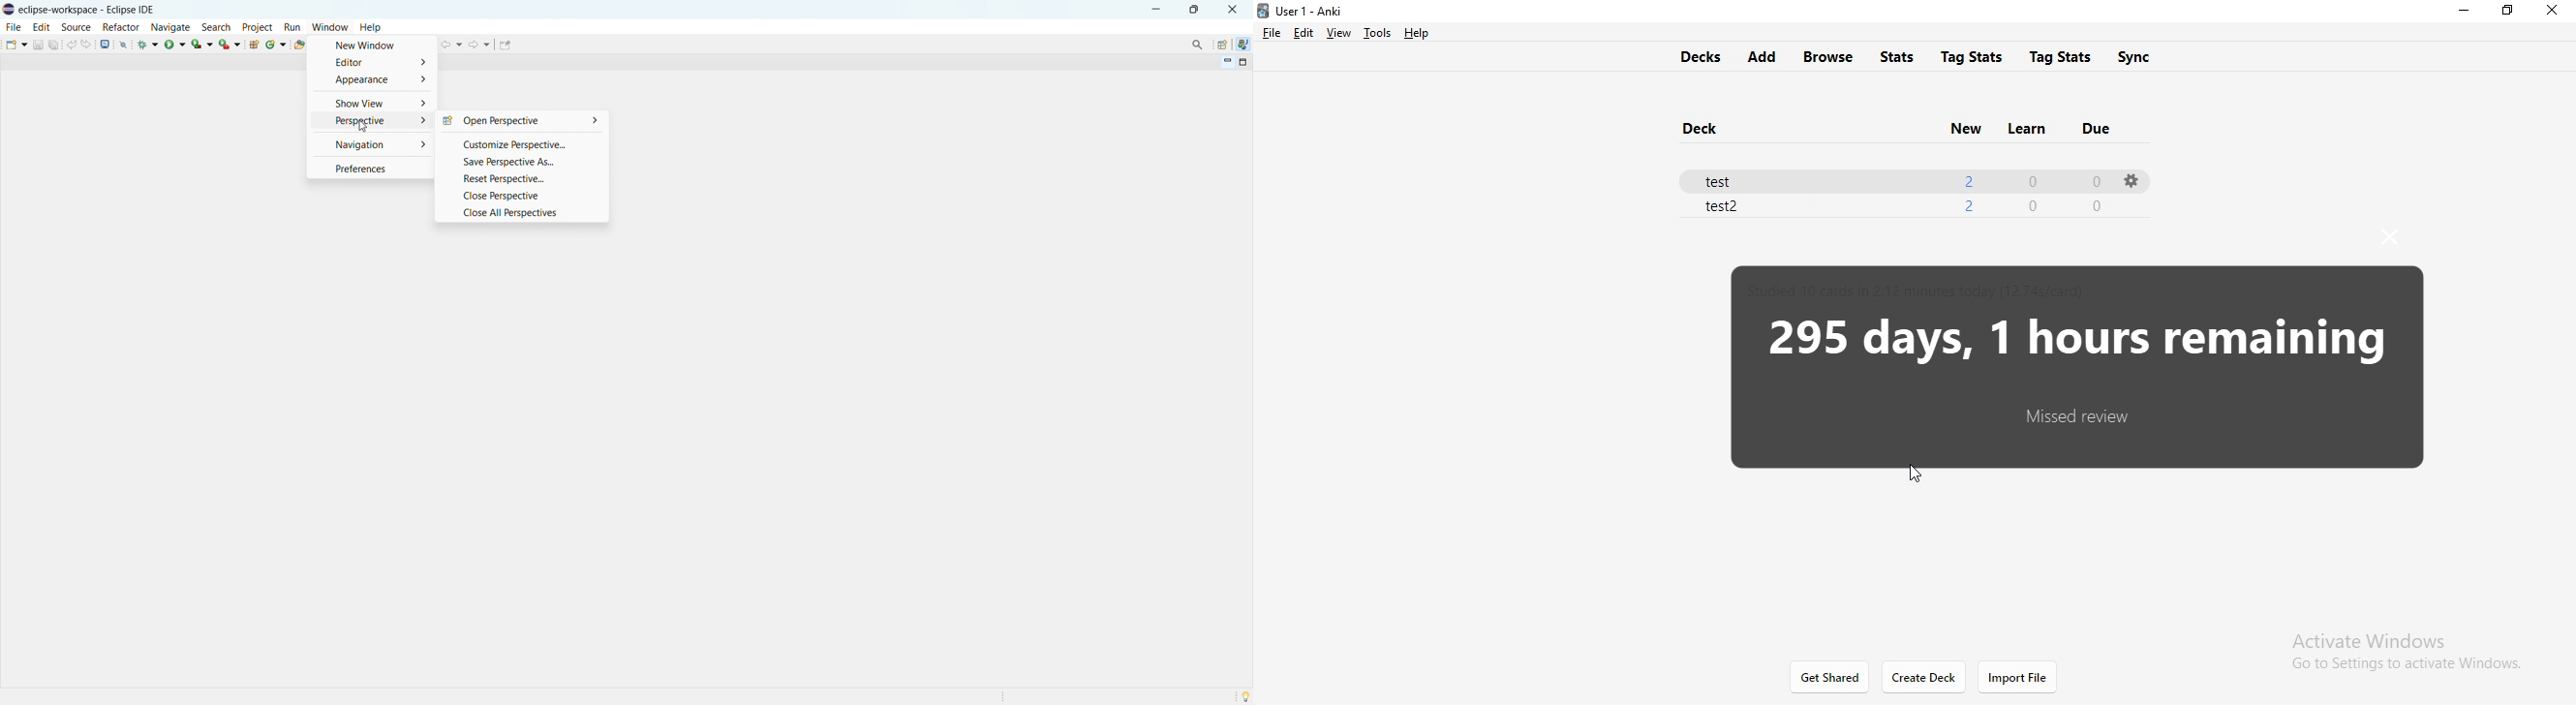  What do you see at coordinates (1967, 178) in the screenshot?
I see `2` at bounding box center [1967, 178].